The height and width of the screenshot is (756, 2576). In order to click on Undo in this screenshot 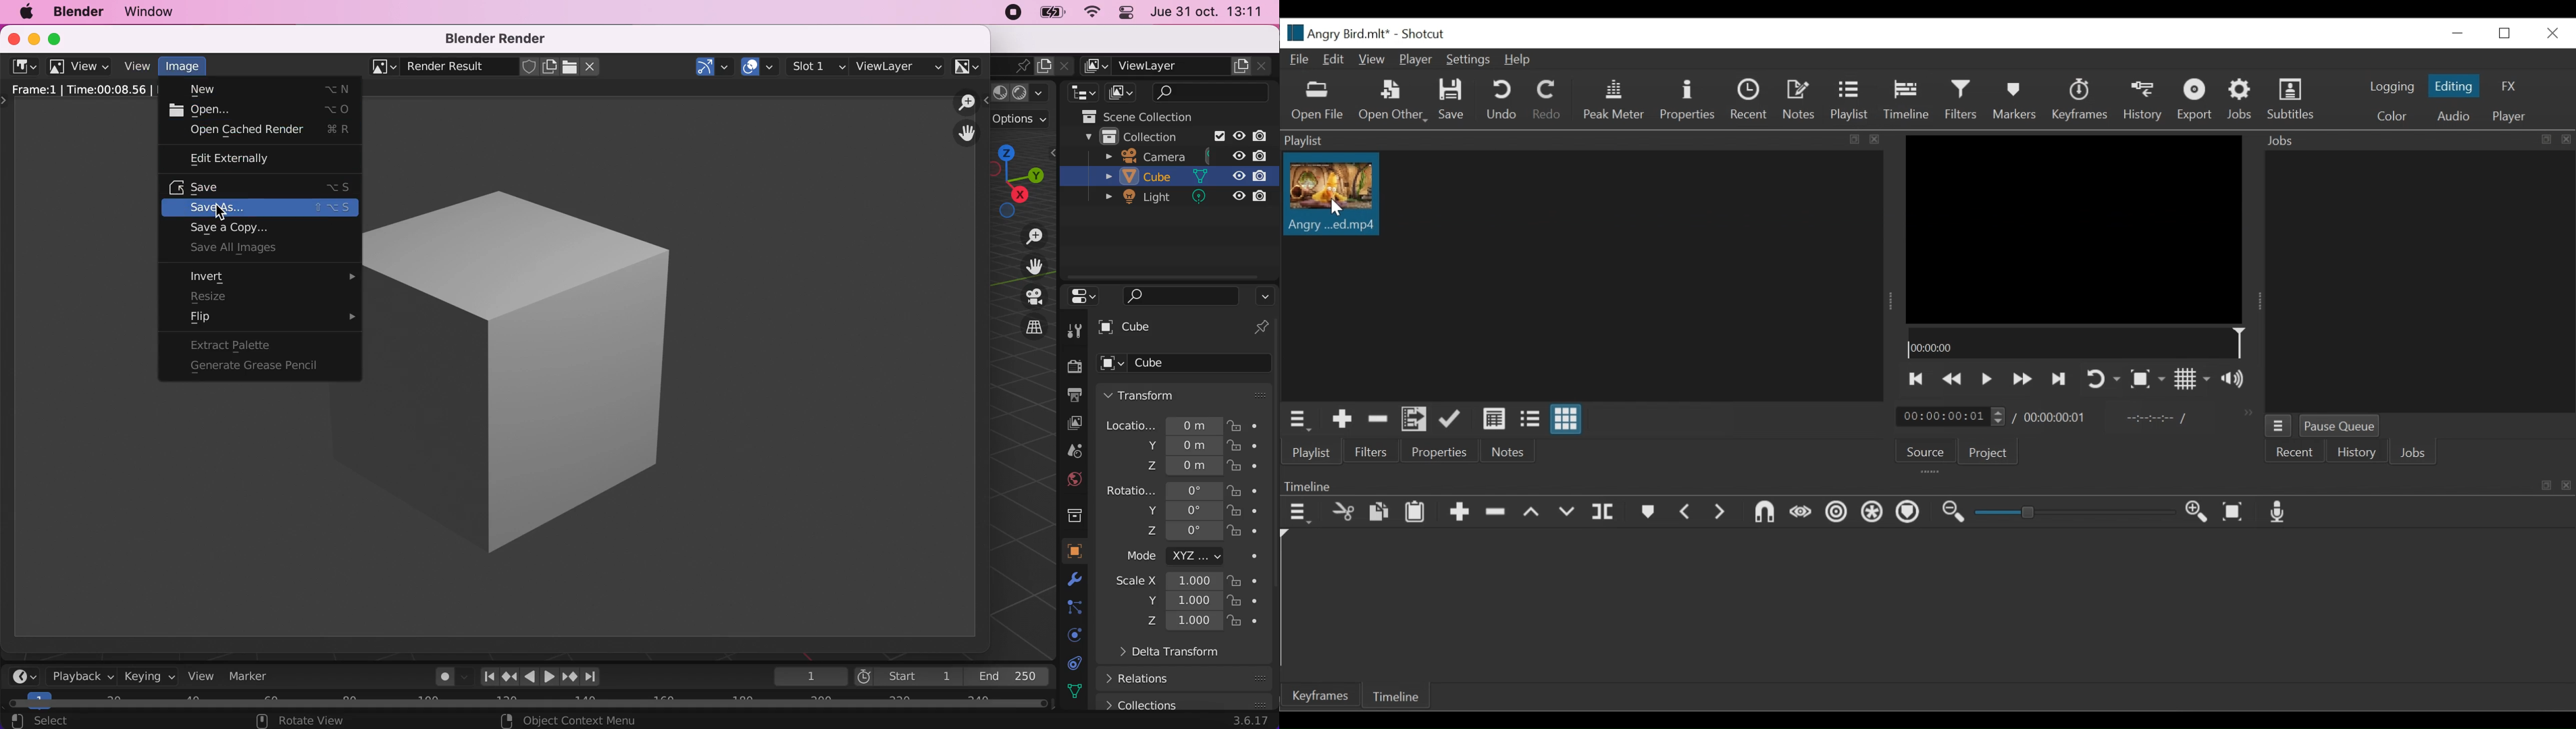, I will do `click(1503, 101)`.